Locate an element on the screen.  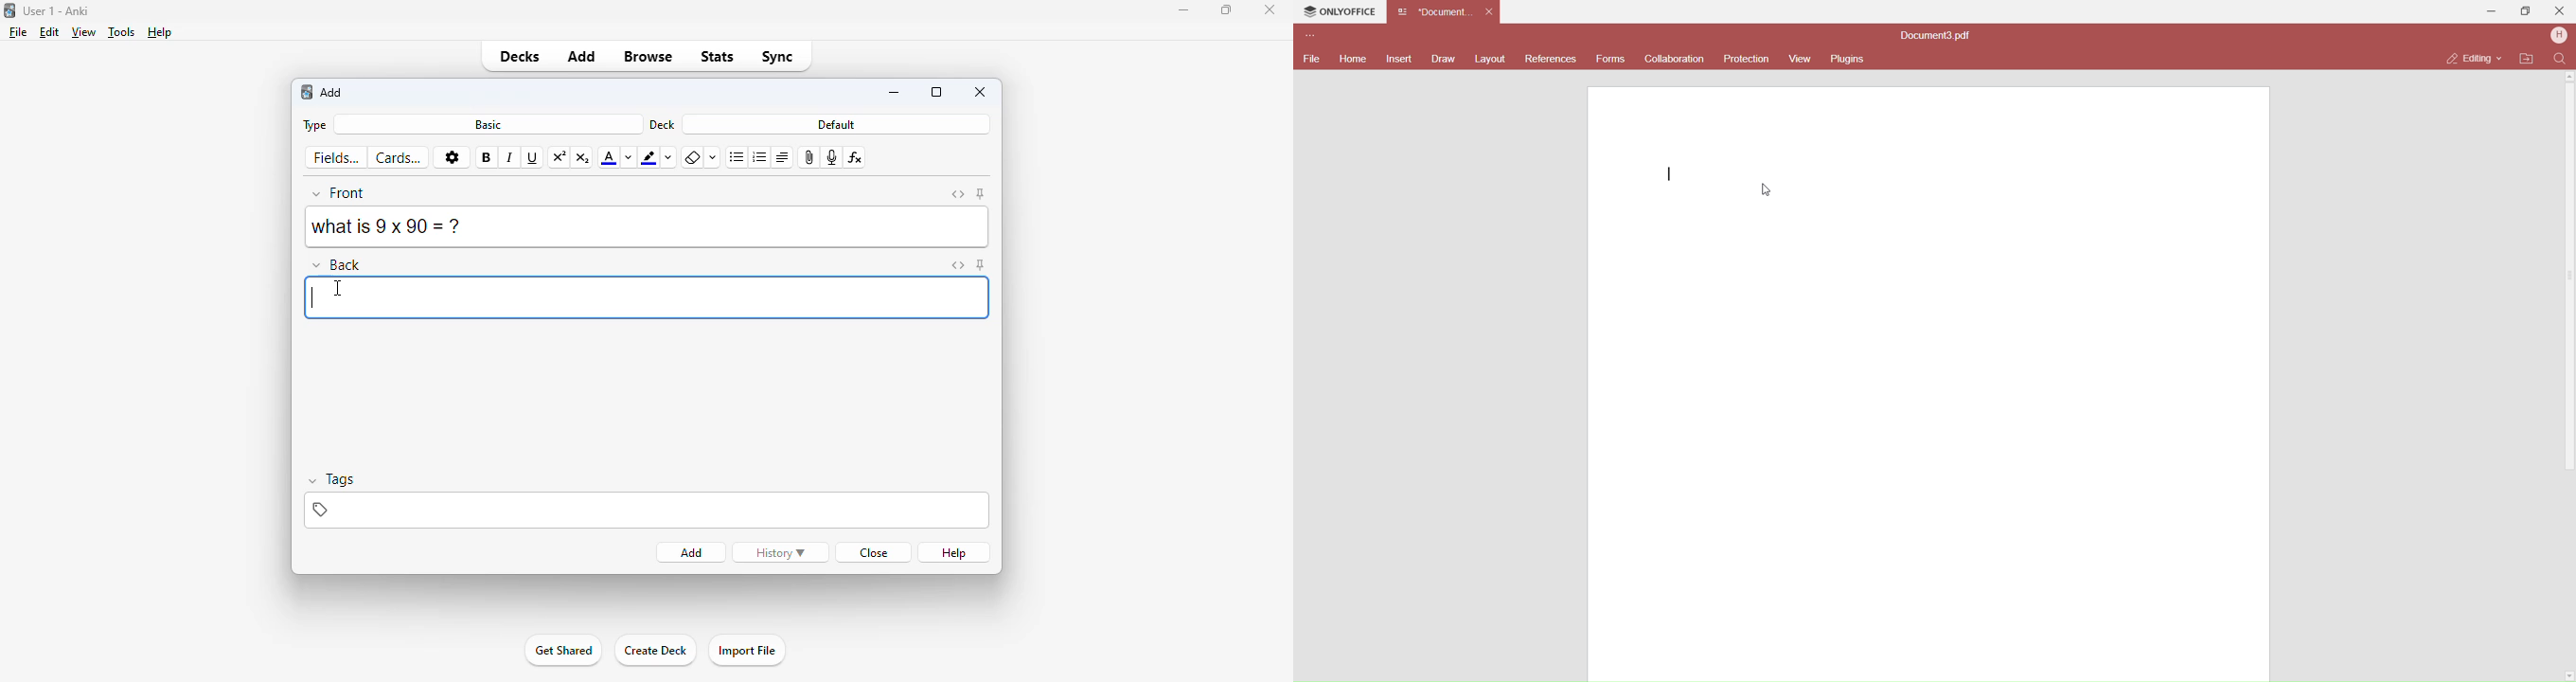
text highlight color is located at coordinates (649, 157).